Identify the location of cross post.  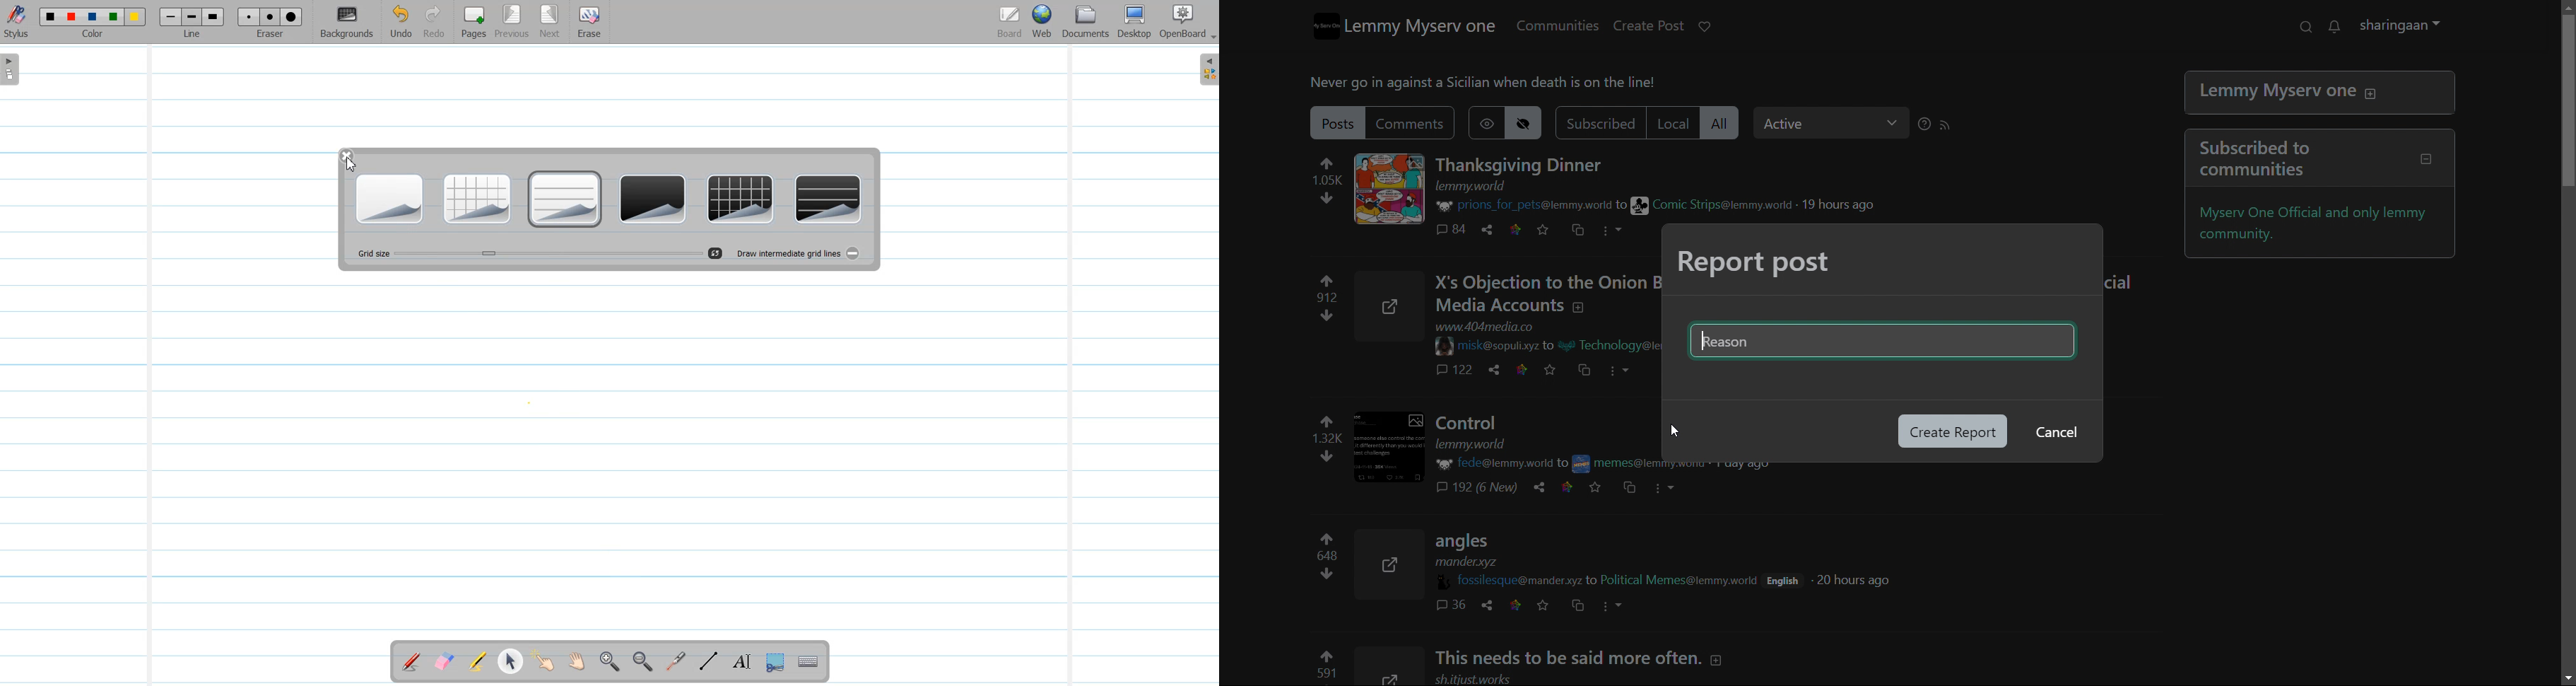
(1586, 607).